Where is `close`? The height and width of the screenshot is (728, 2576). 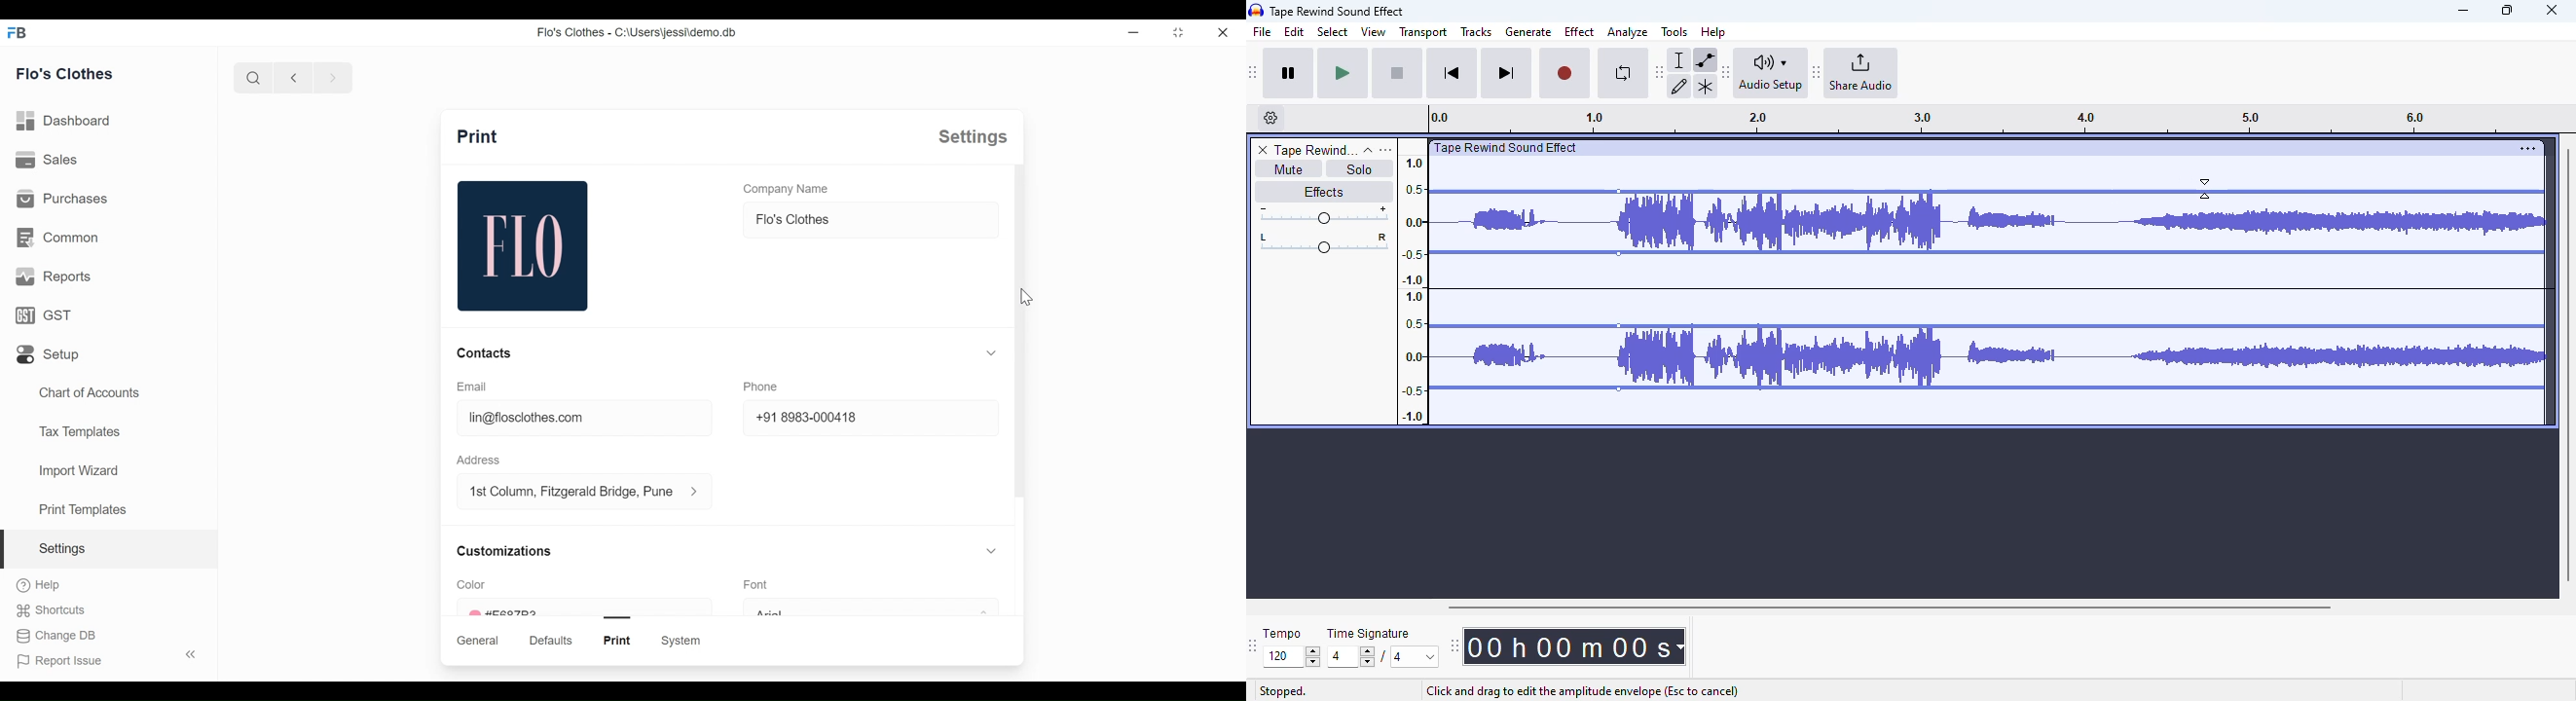
close is located at coordinates (1222, 32).